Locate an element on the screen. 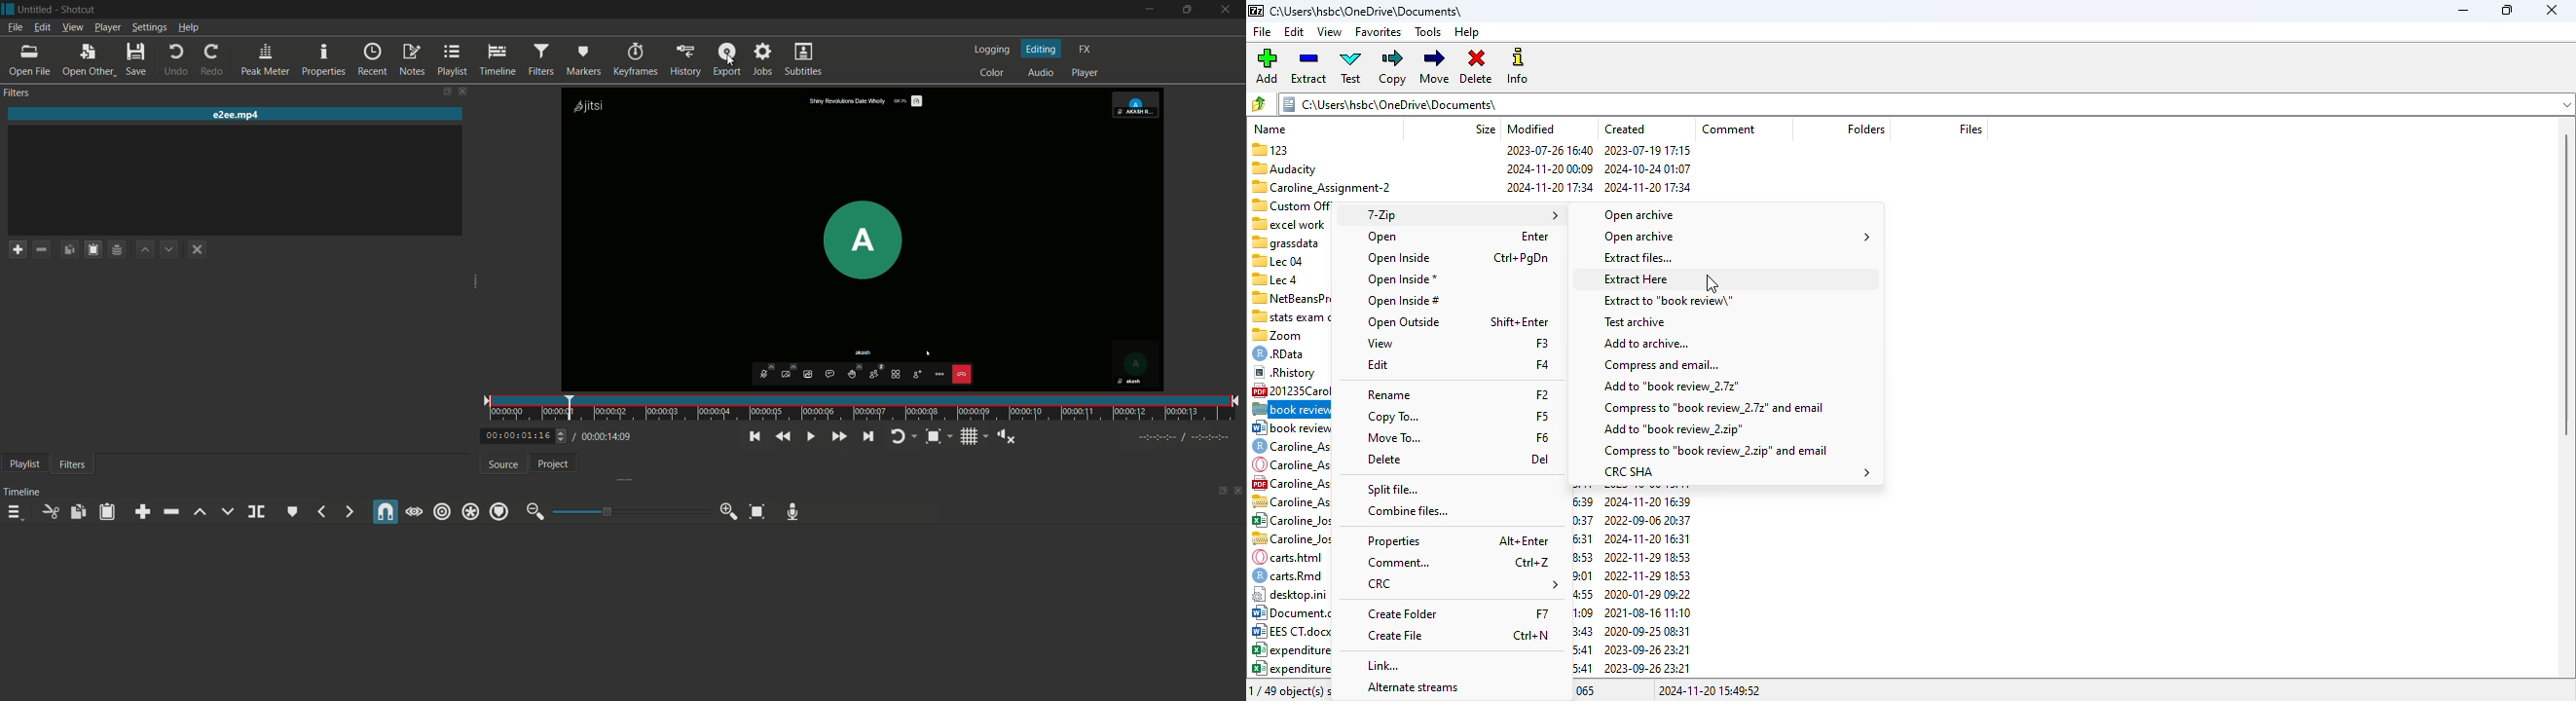 The width and height of the screenshot is (2576, 728). browse folders is located at coordinates (1259, 103).